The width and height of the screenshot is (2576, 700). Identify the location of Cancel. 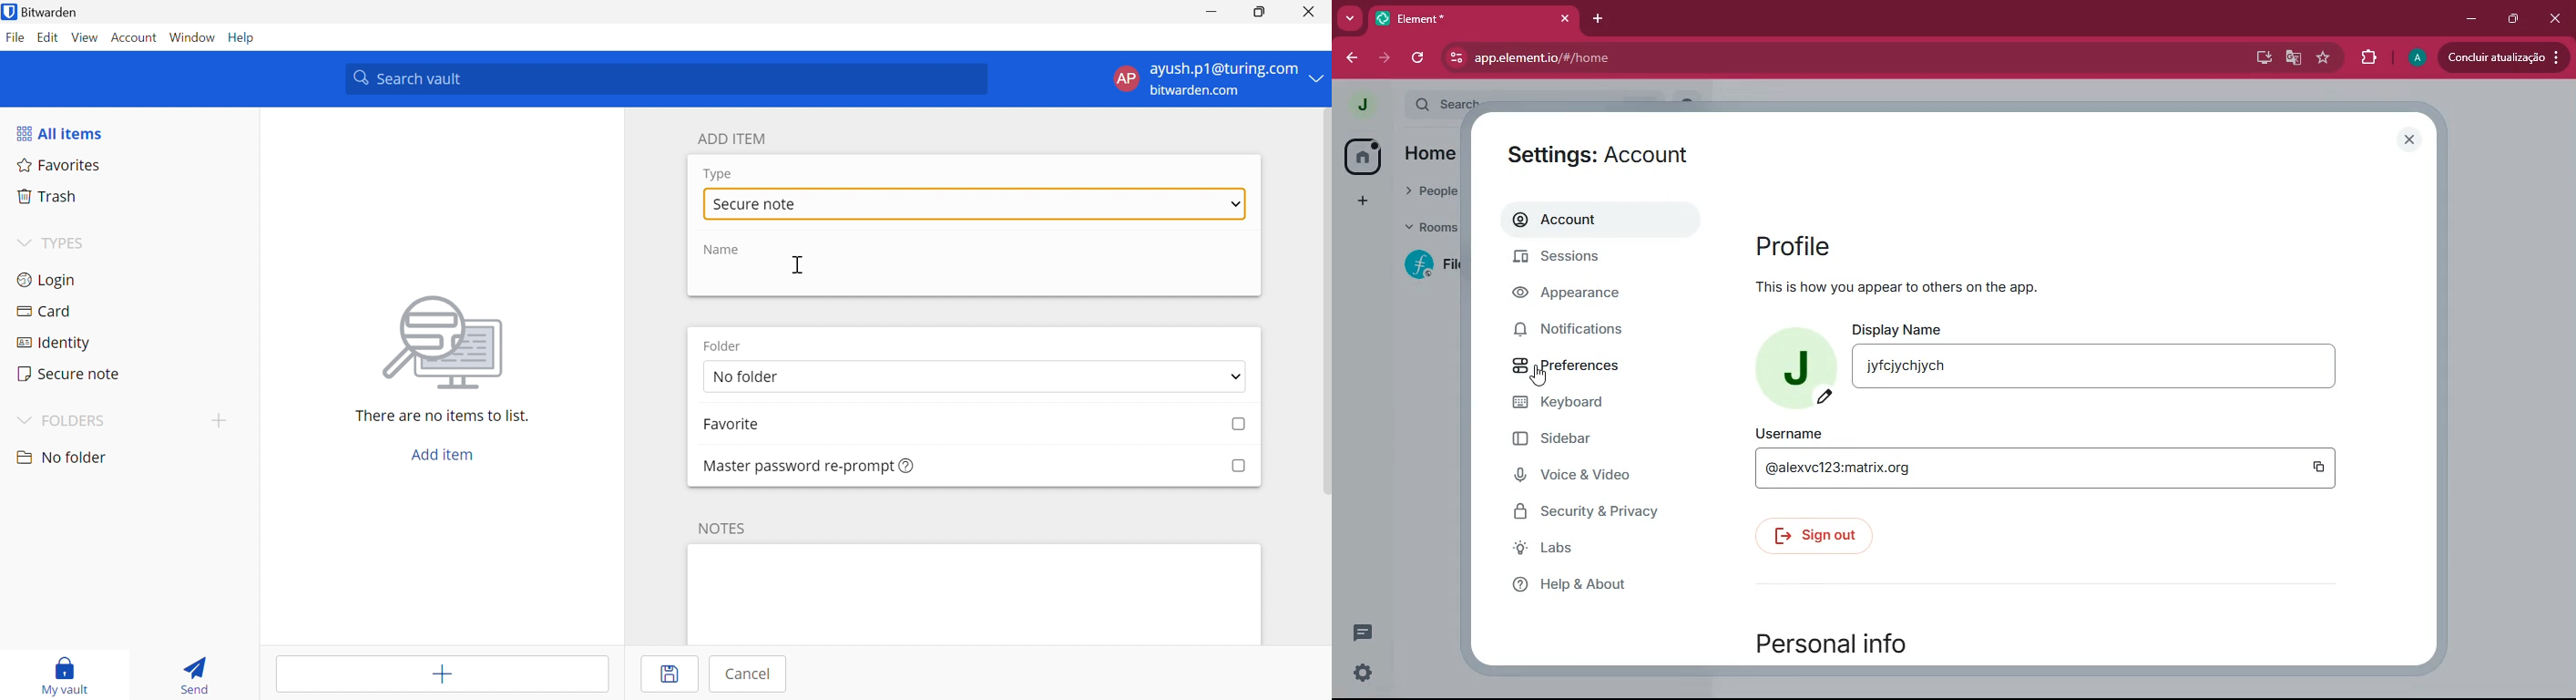
(753, 674).